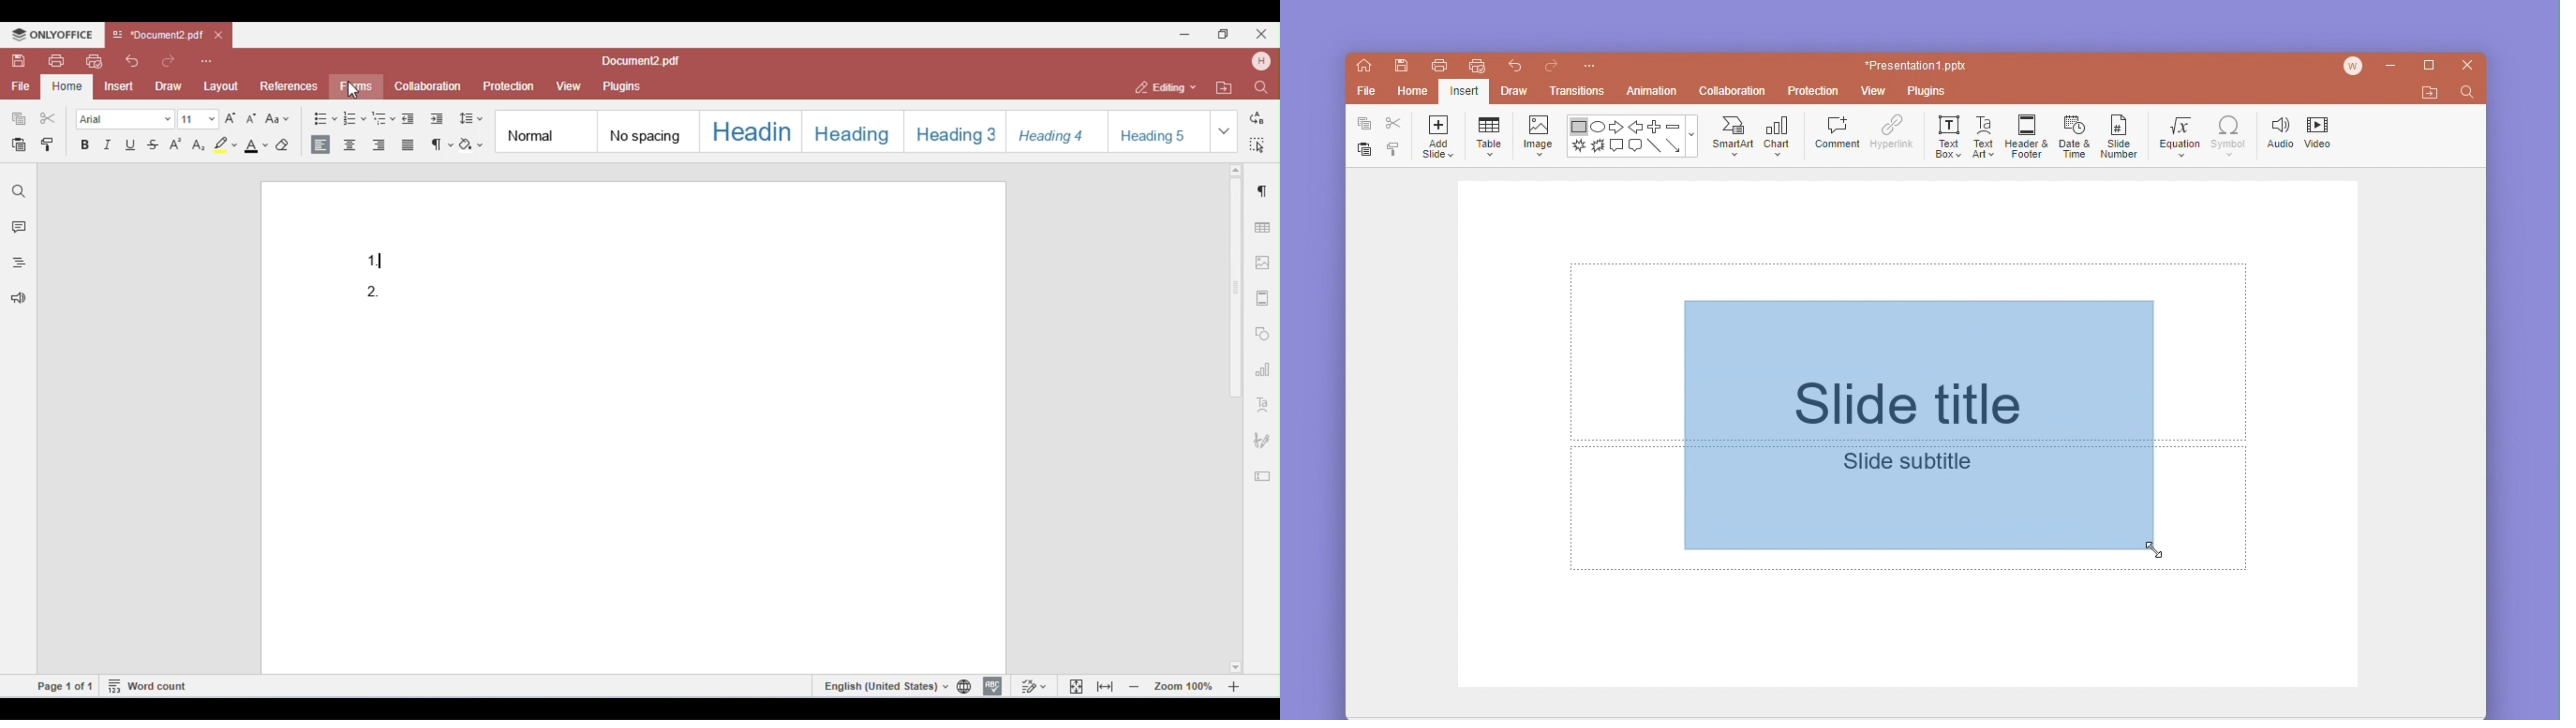 This screenshot has width=2576, height=728. I want to click on minimize, so click(2393, 67).